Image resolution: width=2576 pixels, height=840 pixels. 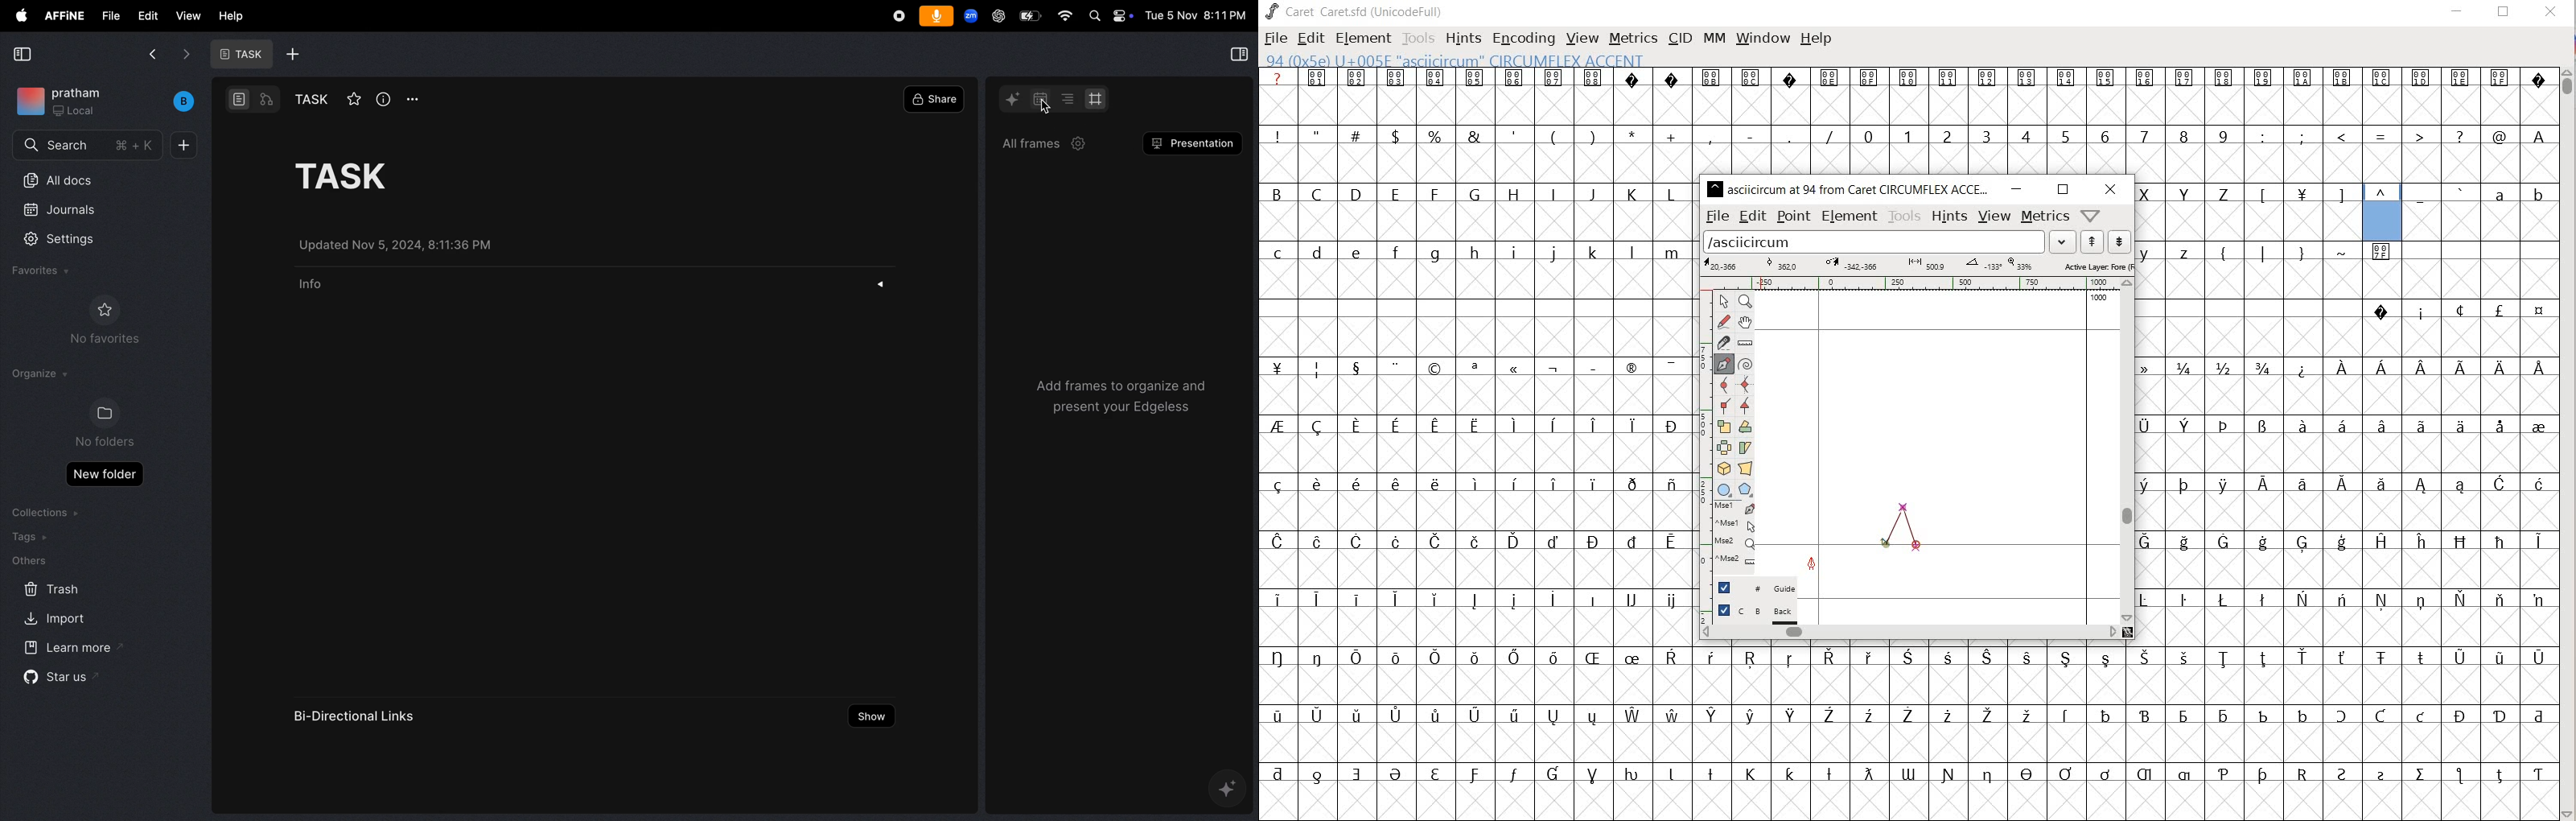 I want to click on SCROLLBAR, so click(x=2568, y=442).